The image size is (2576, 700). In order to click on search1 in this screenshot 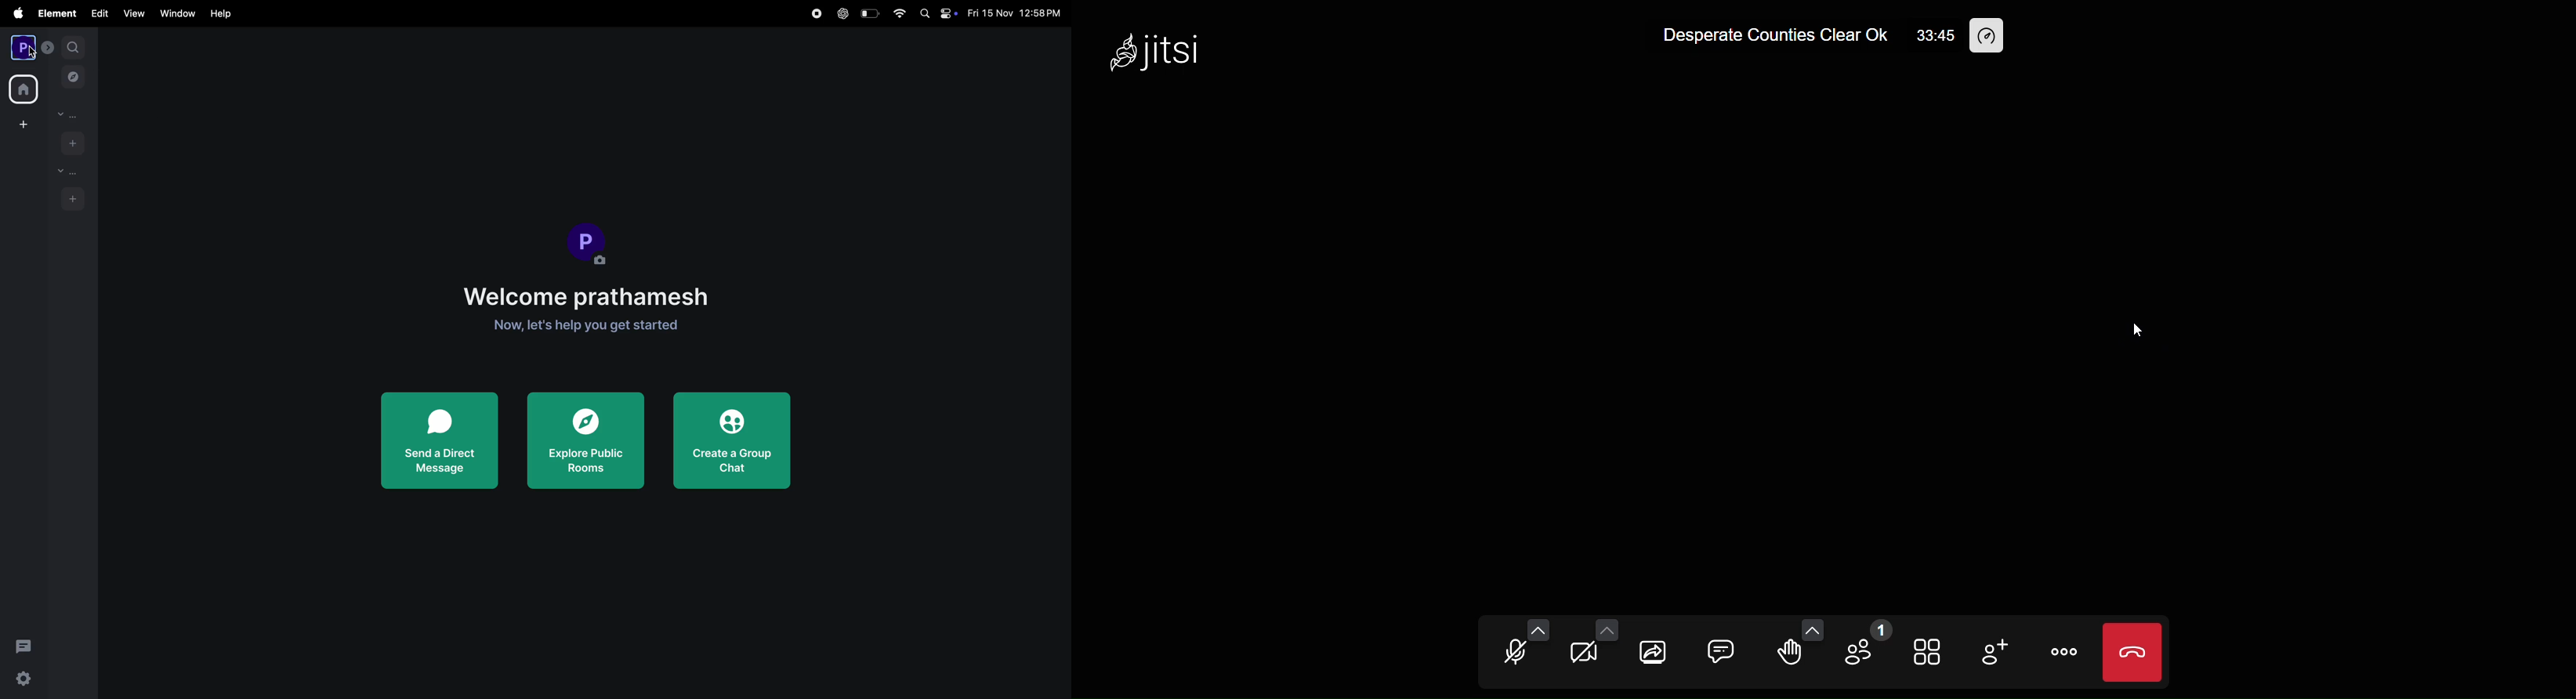, I will do `click(74, 46)`.